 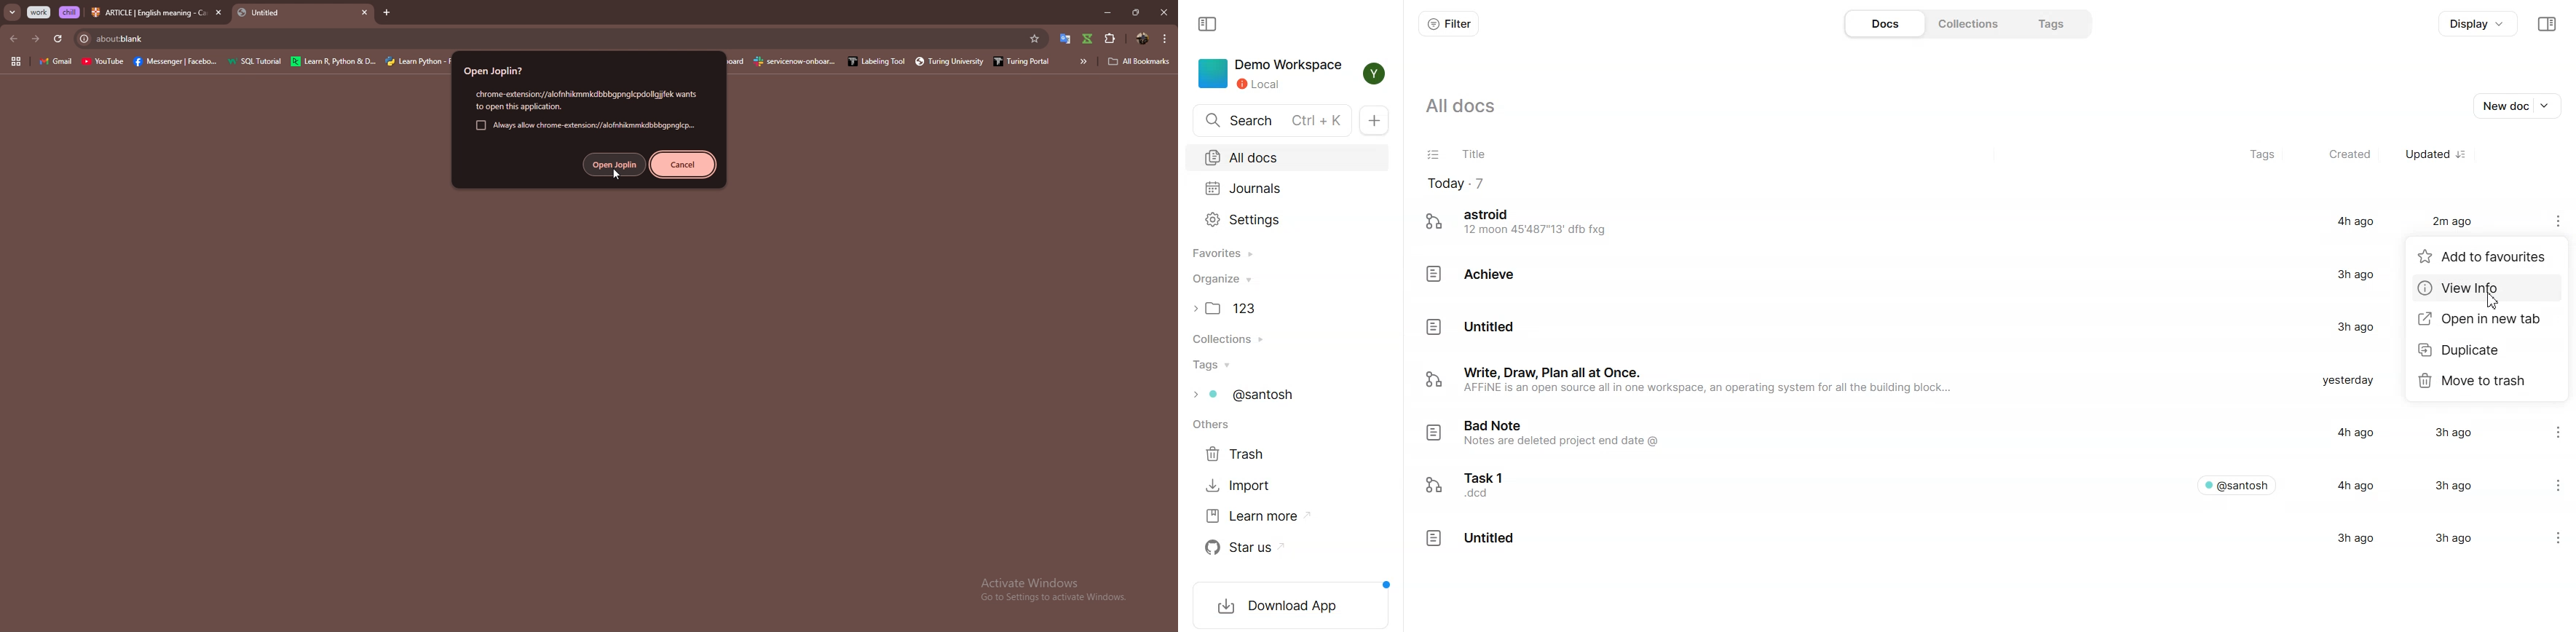 I want to click on forward, so click(x=35, y=40).